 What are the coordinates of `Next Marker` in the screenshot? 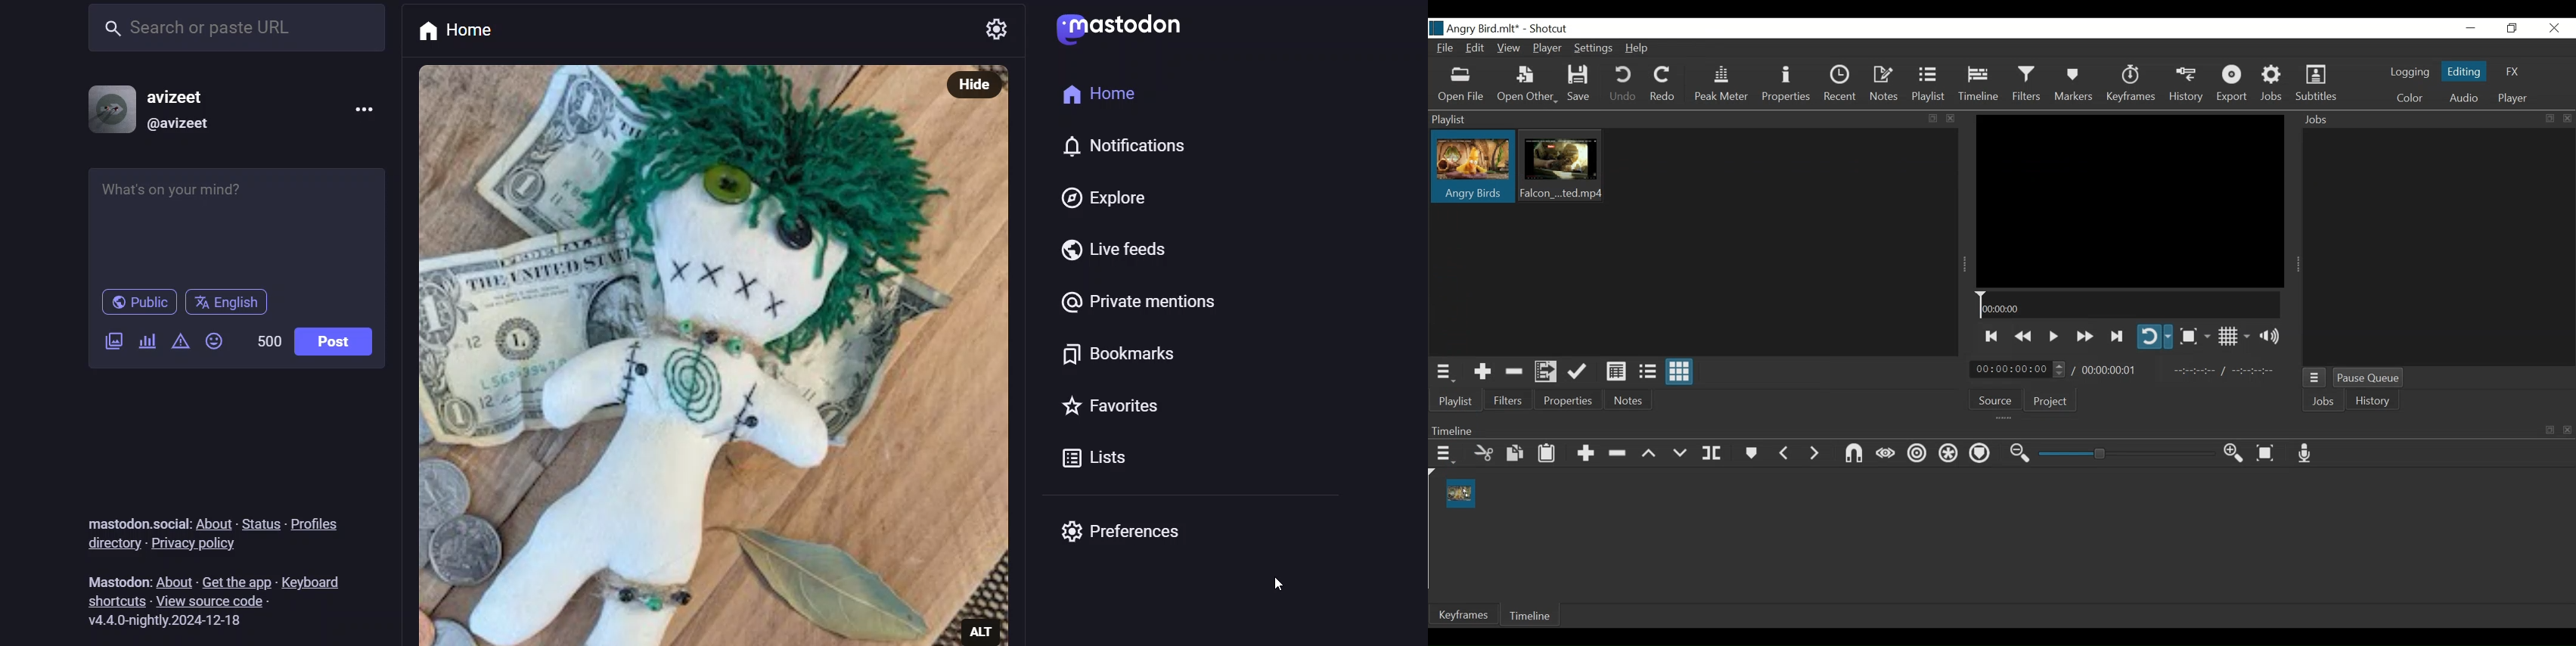 It's located at (1814, 453).